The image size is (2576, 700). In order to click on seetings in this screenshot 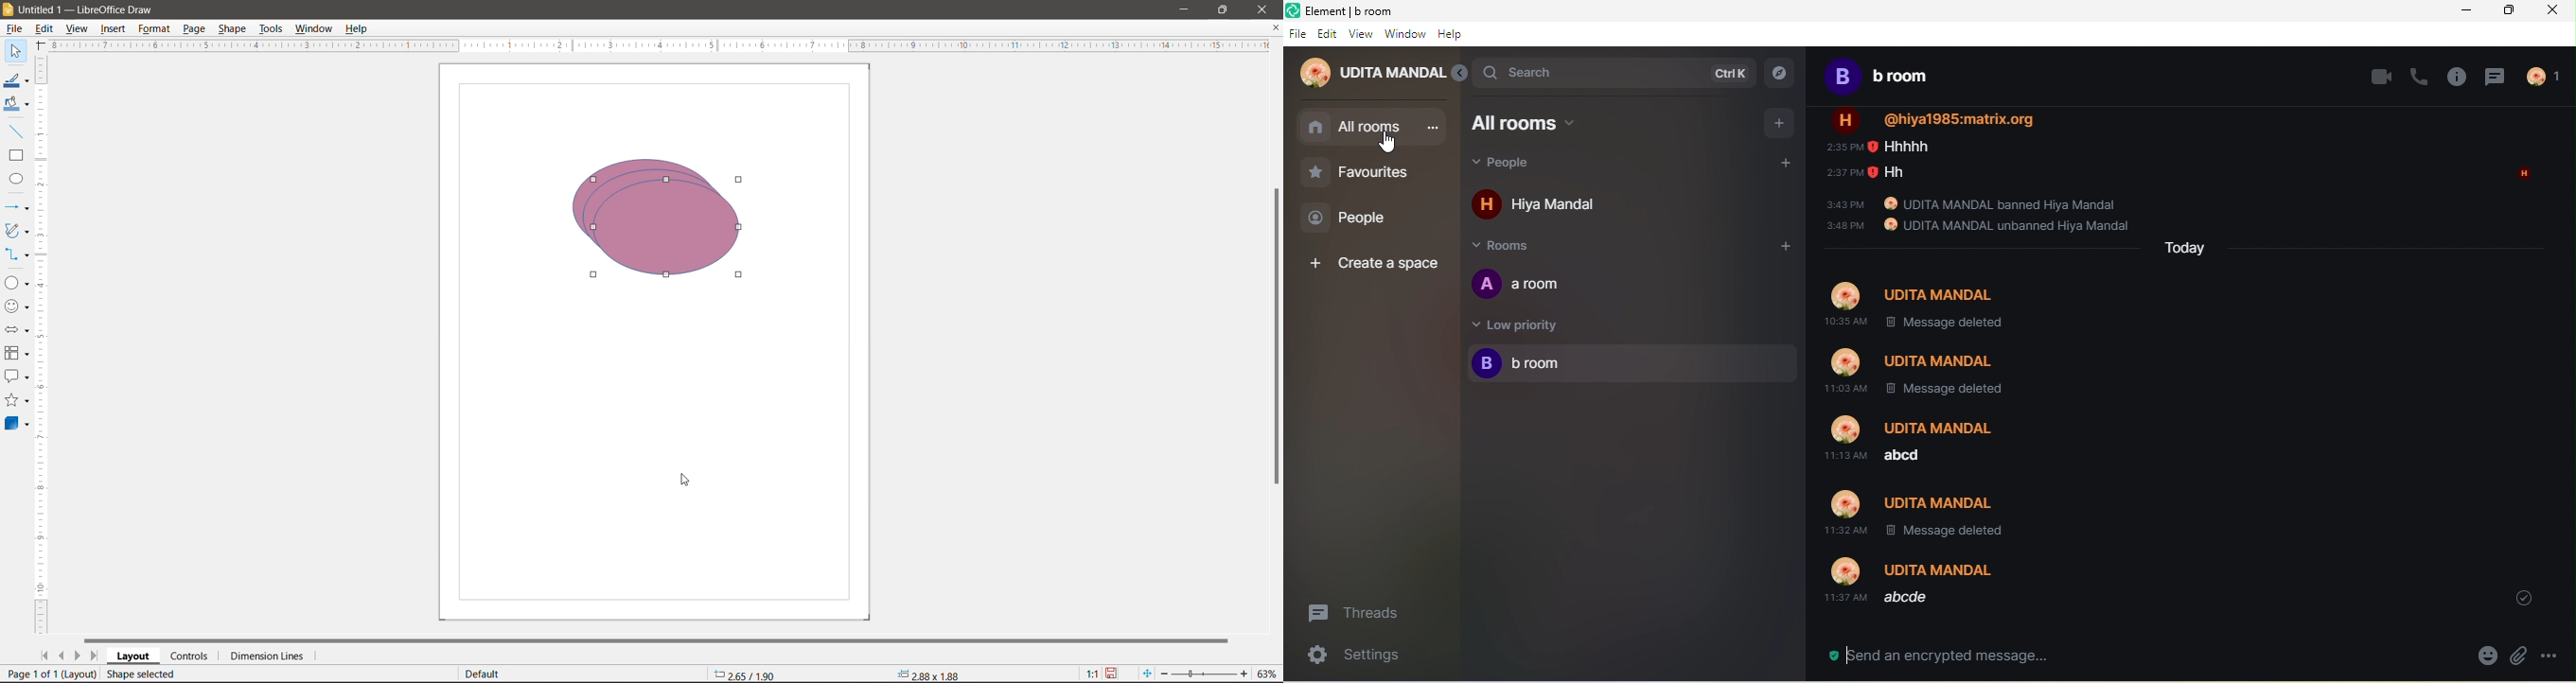, I will do `click(1367, 657)`.